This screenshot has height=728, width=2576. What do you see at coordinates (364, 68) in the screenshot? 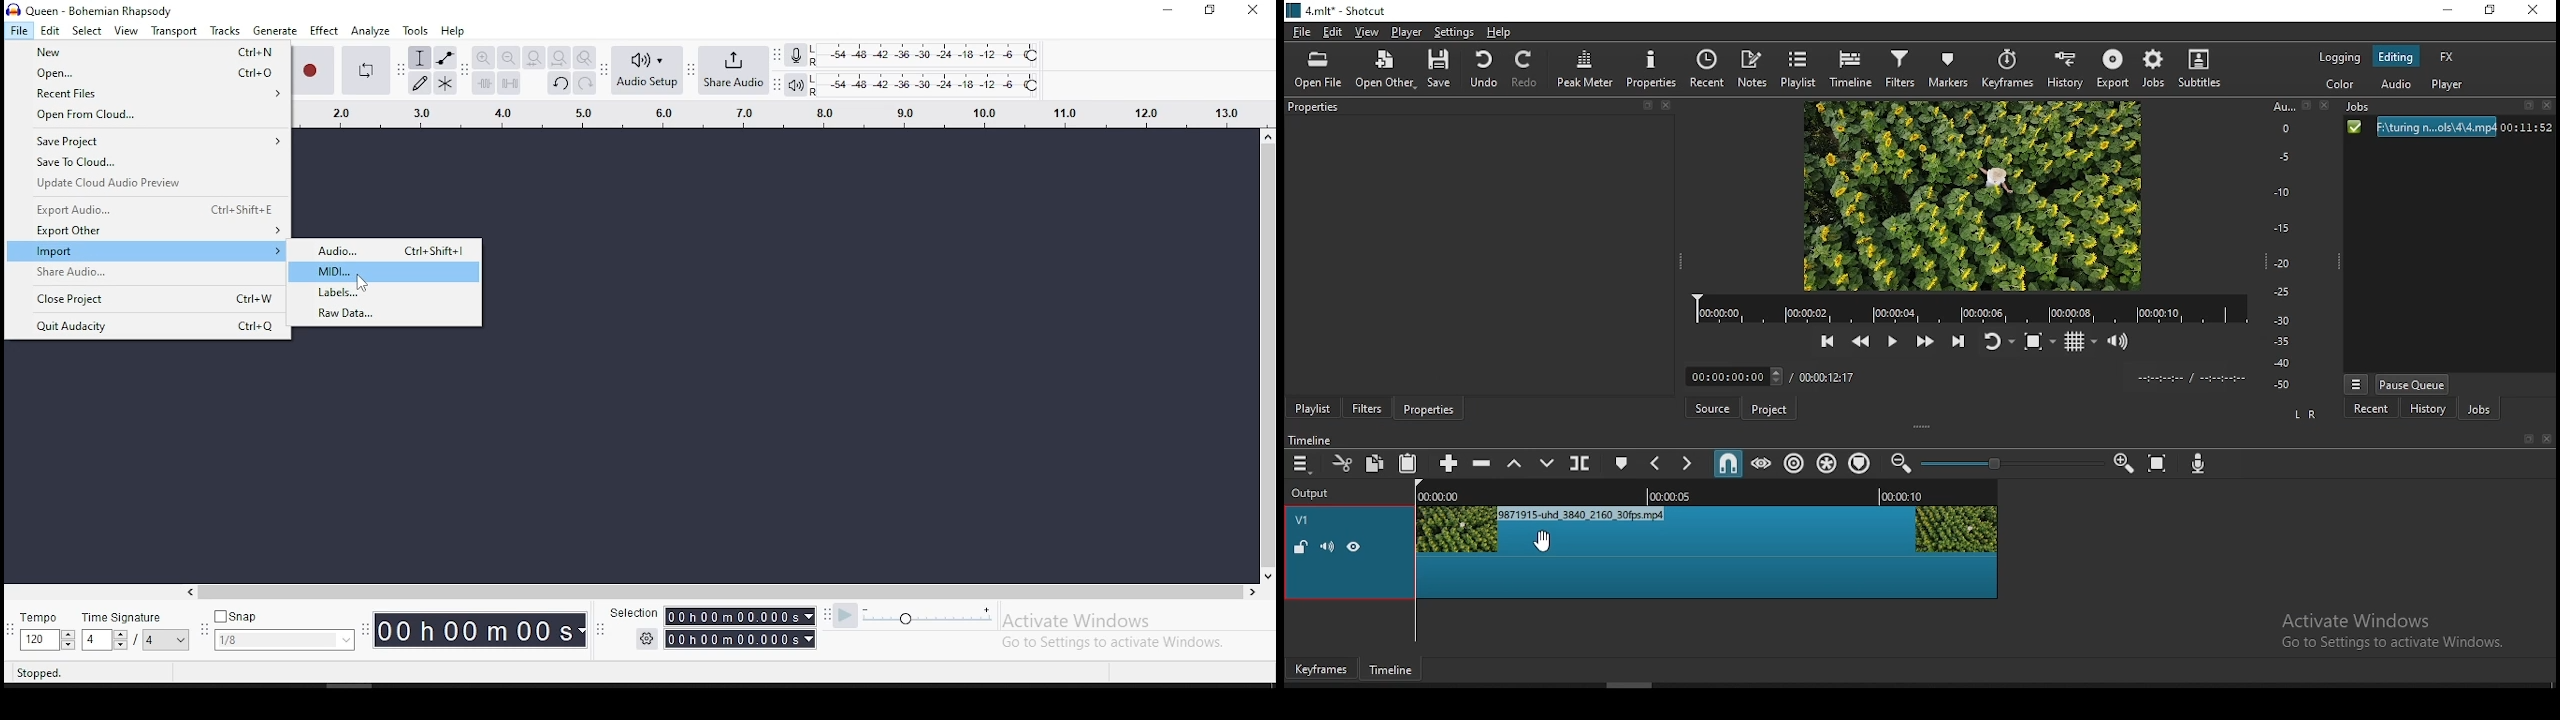
I see `enable looping` at bounding box center [364, 68].